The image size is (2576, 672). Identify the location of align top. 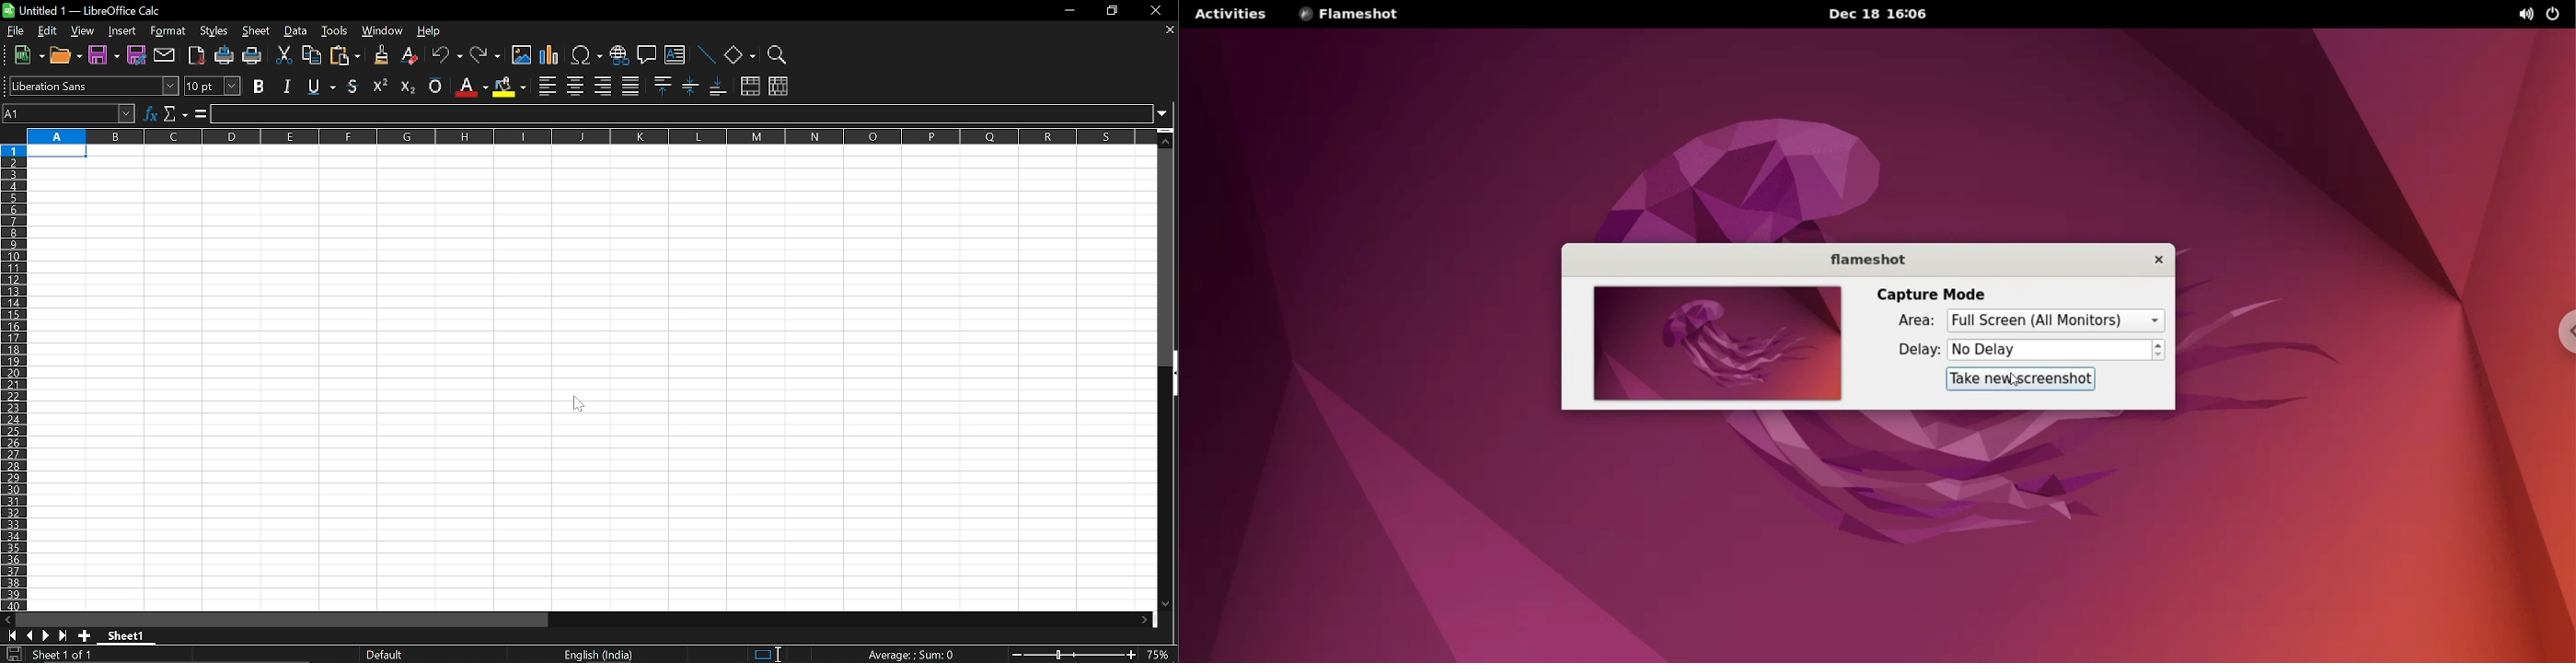
(661, 86).